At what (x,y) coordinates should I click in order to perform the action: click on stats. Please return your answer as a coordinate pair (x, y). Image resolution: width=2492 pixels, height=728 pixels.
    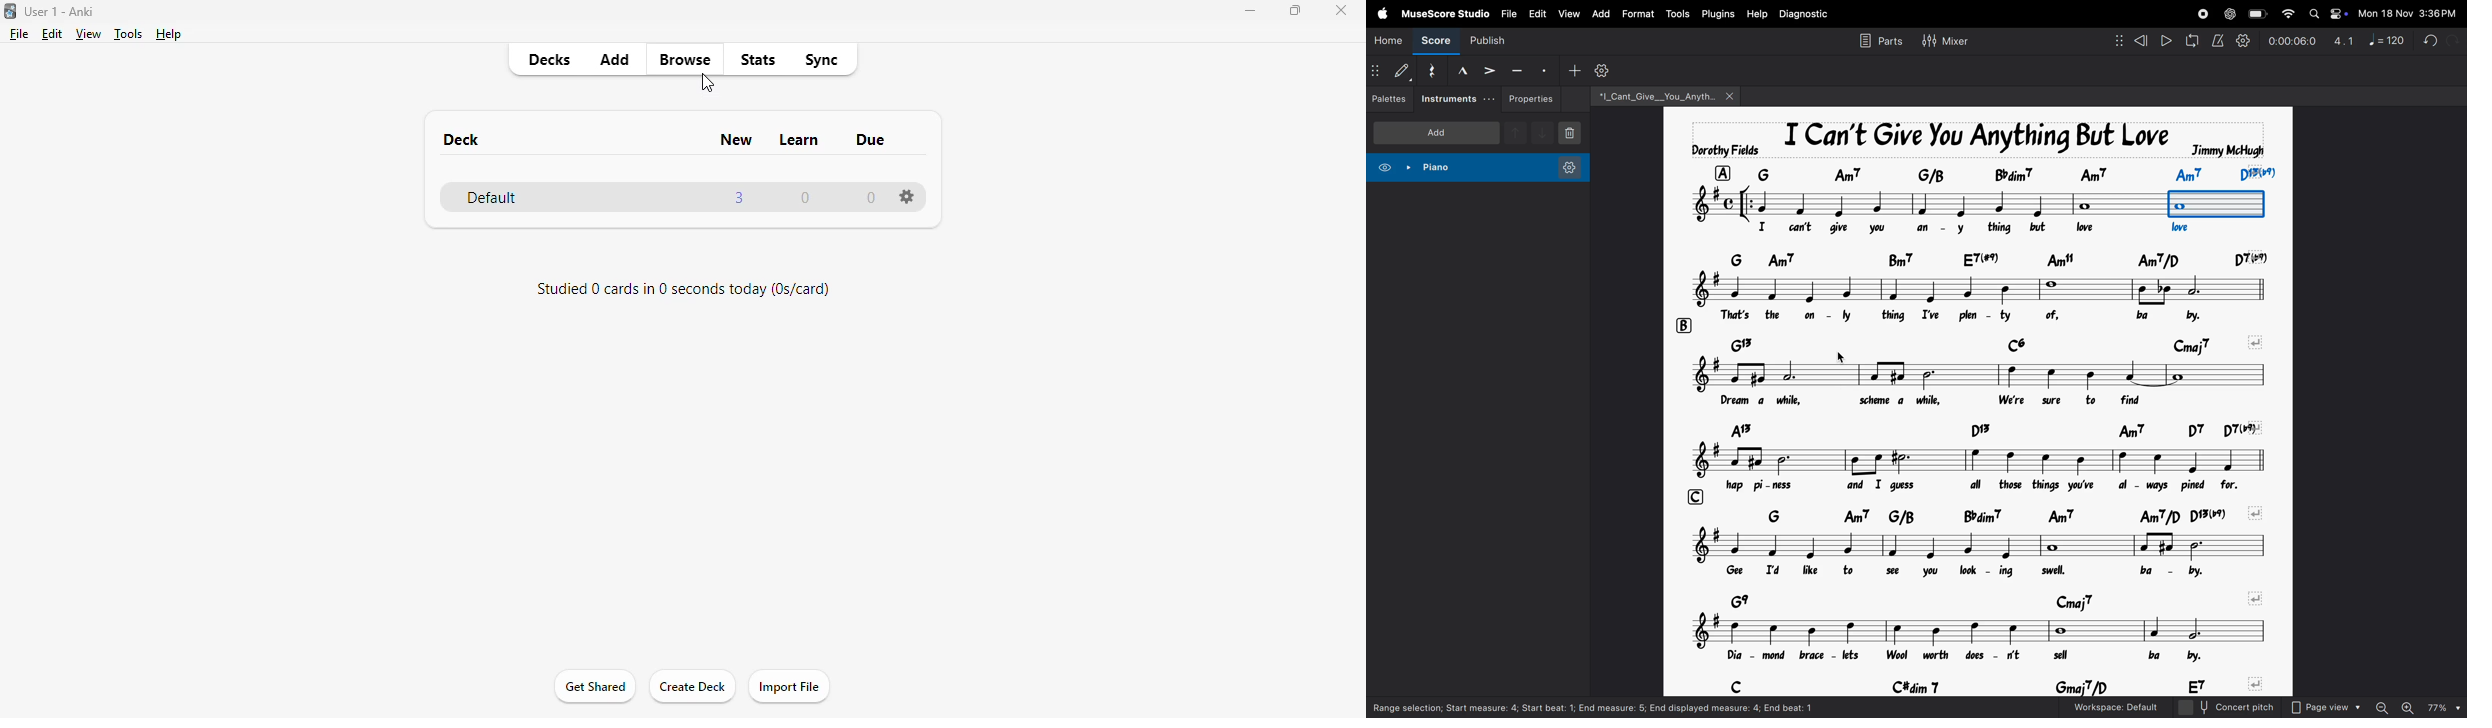
    Looking at the image, I should click on (758, 60).